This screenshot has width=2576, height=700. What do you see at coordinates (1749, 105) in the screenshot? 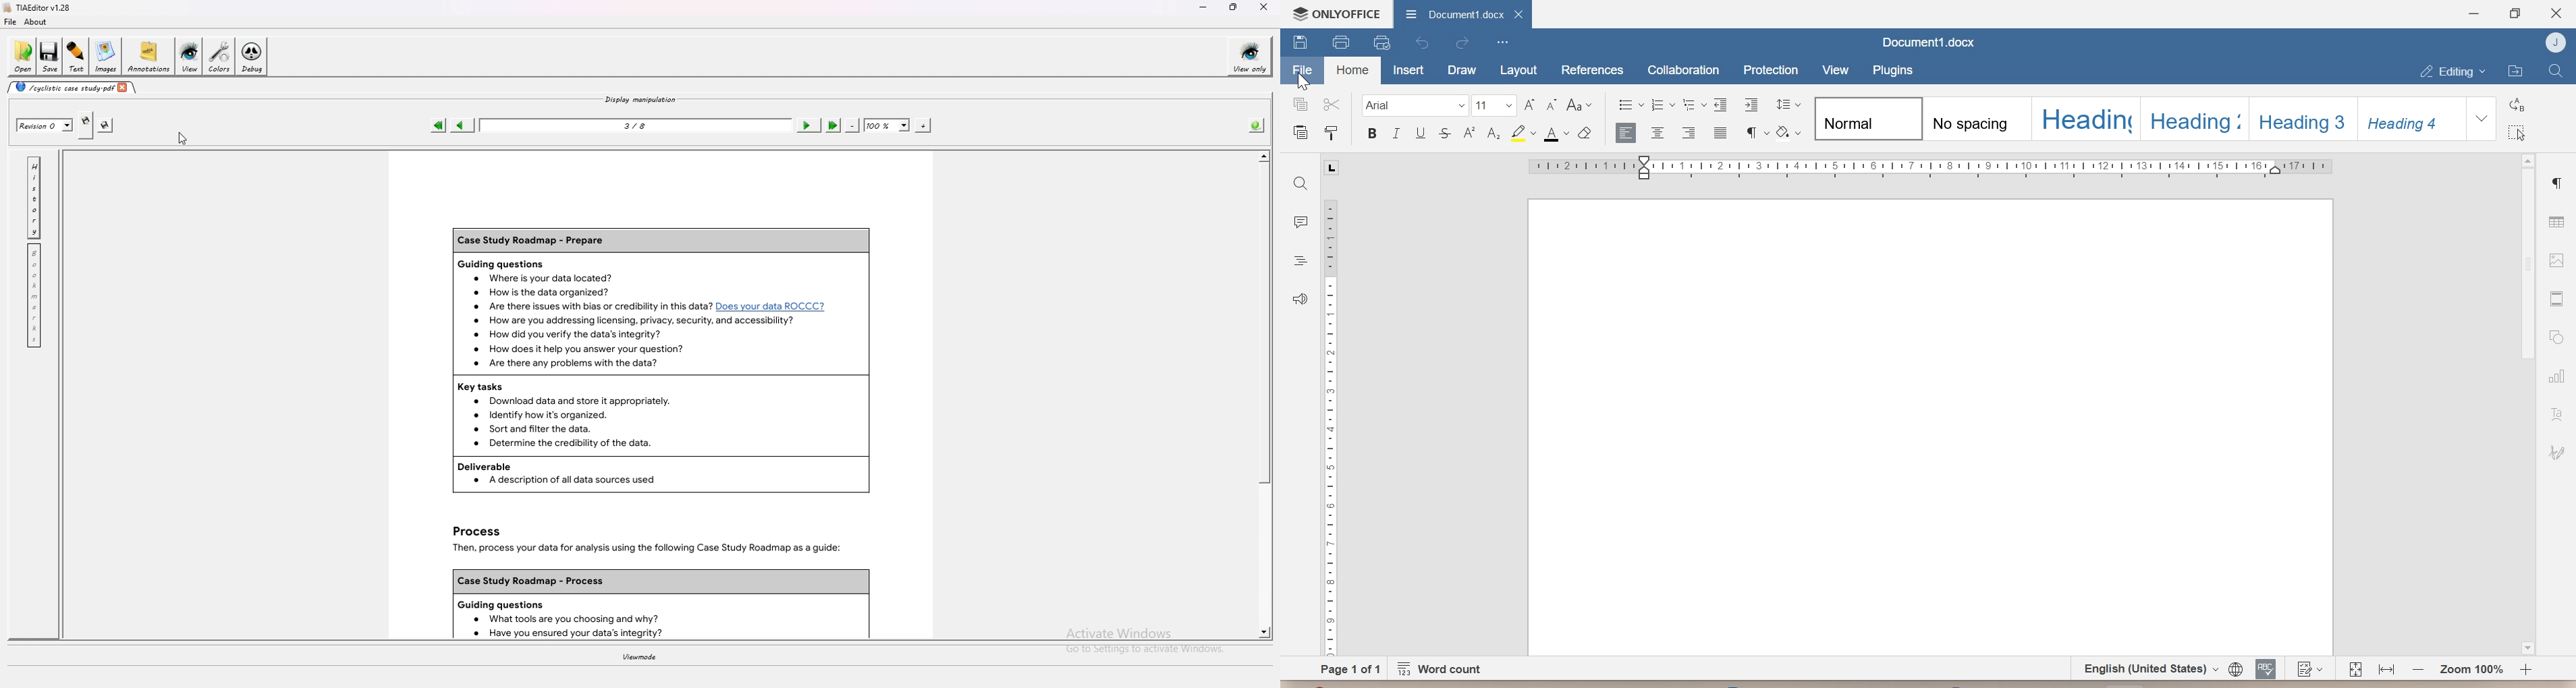
I see `increase indent` at bounding box center [1749, 105].